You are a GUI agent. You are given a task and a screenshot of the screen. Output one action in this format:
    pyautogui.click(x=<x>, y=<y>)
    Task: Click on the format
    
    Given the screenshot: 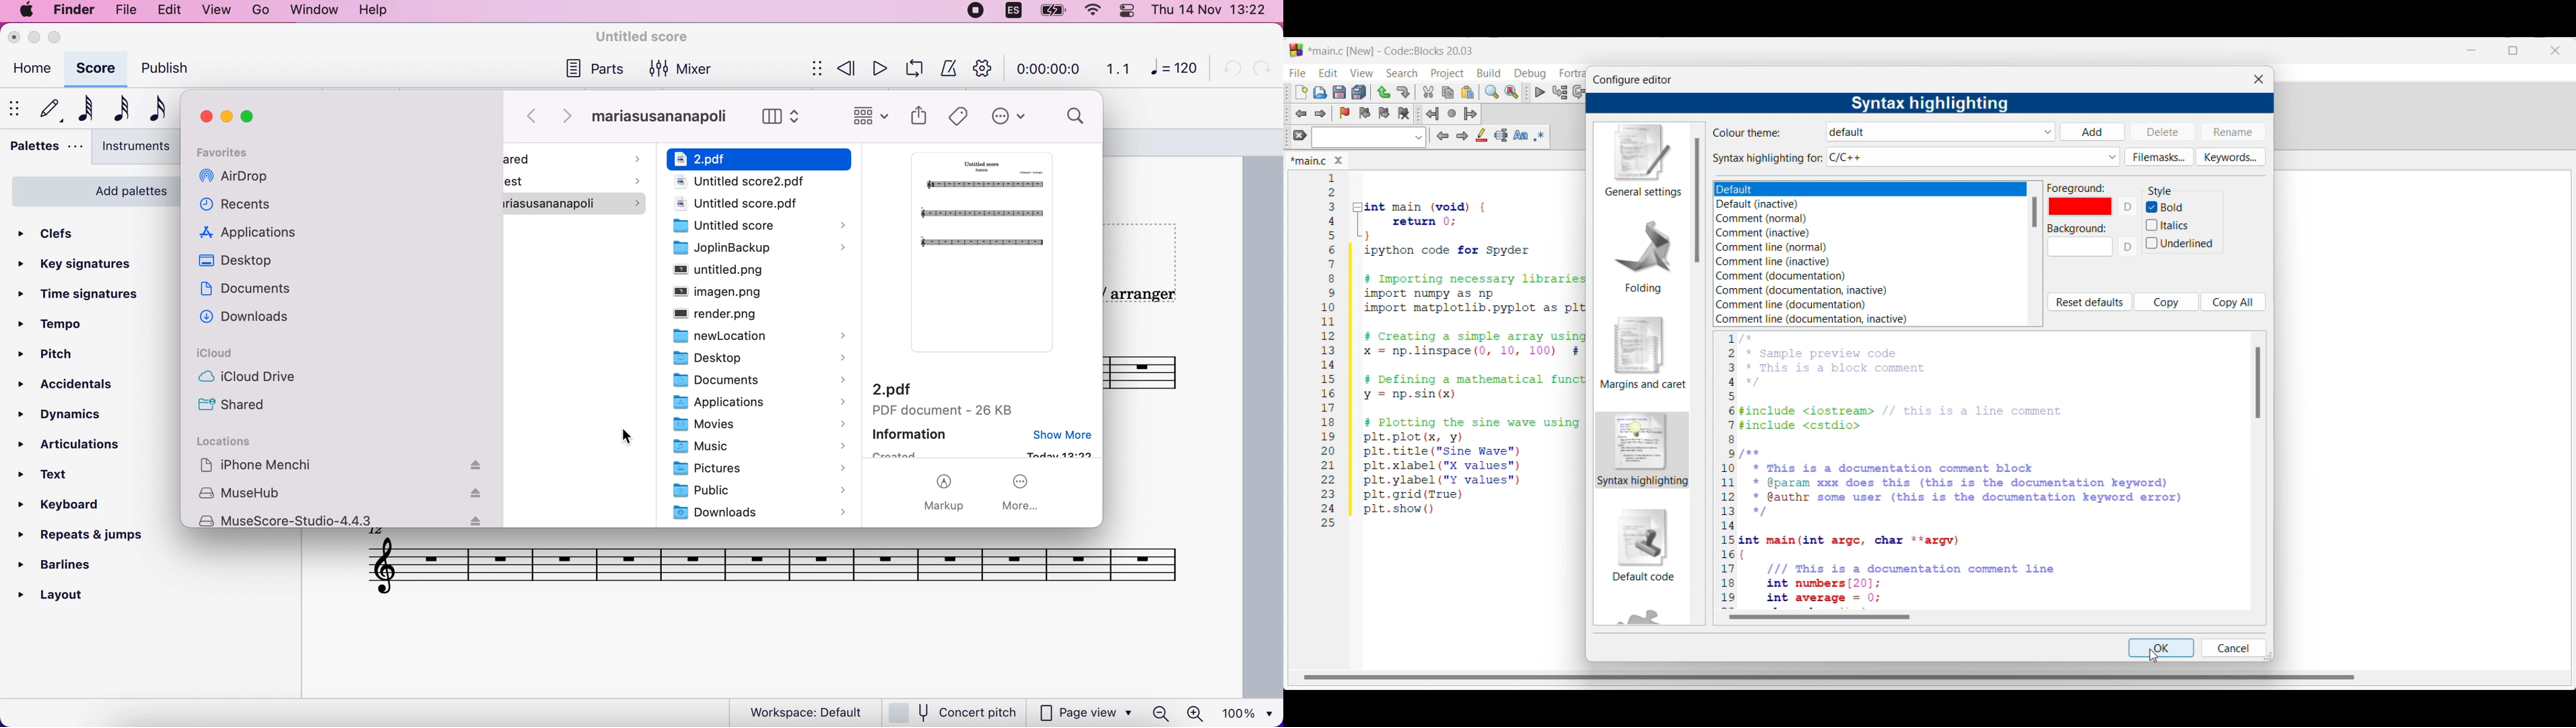 What is the action you would take?
    pyautogui.click(x=315, y=11)
    